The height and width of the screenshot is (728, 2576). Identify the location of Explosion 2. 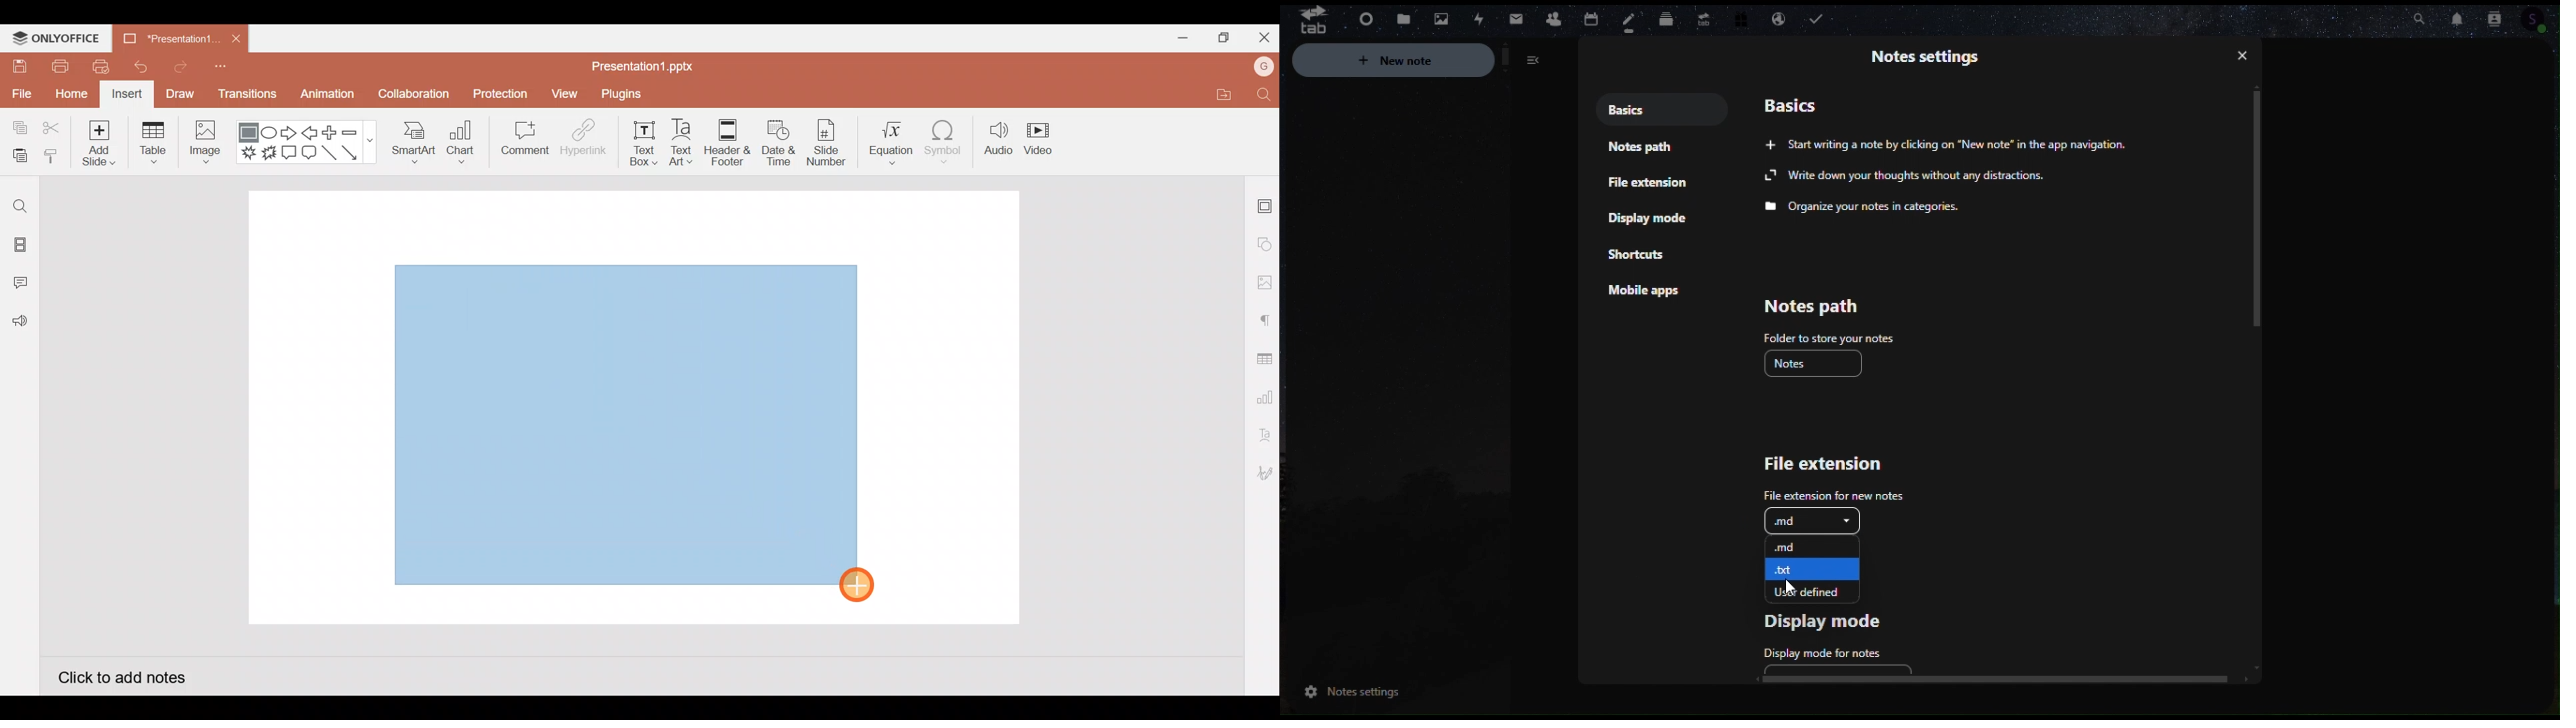
(269, 153).